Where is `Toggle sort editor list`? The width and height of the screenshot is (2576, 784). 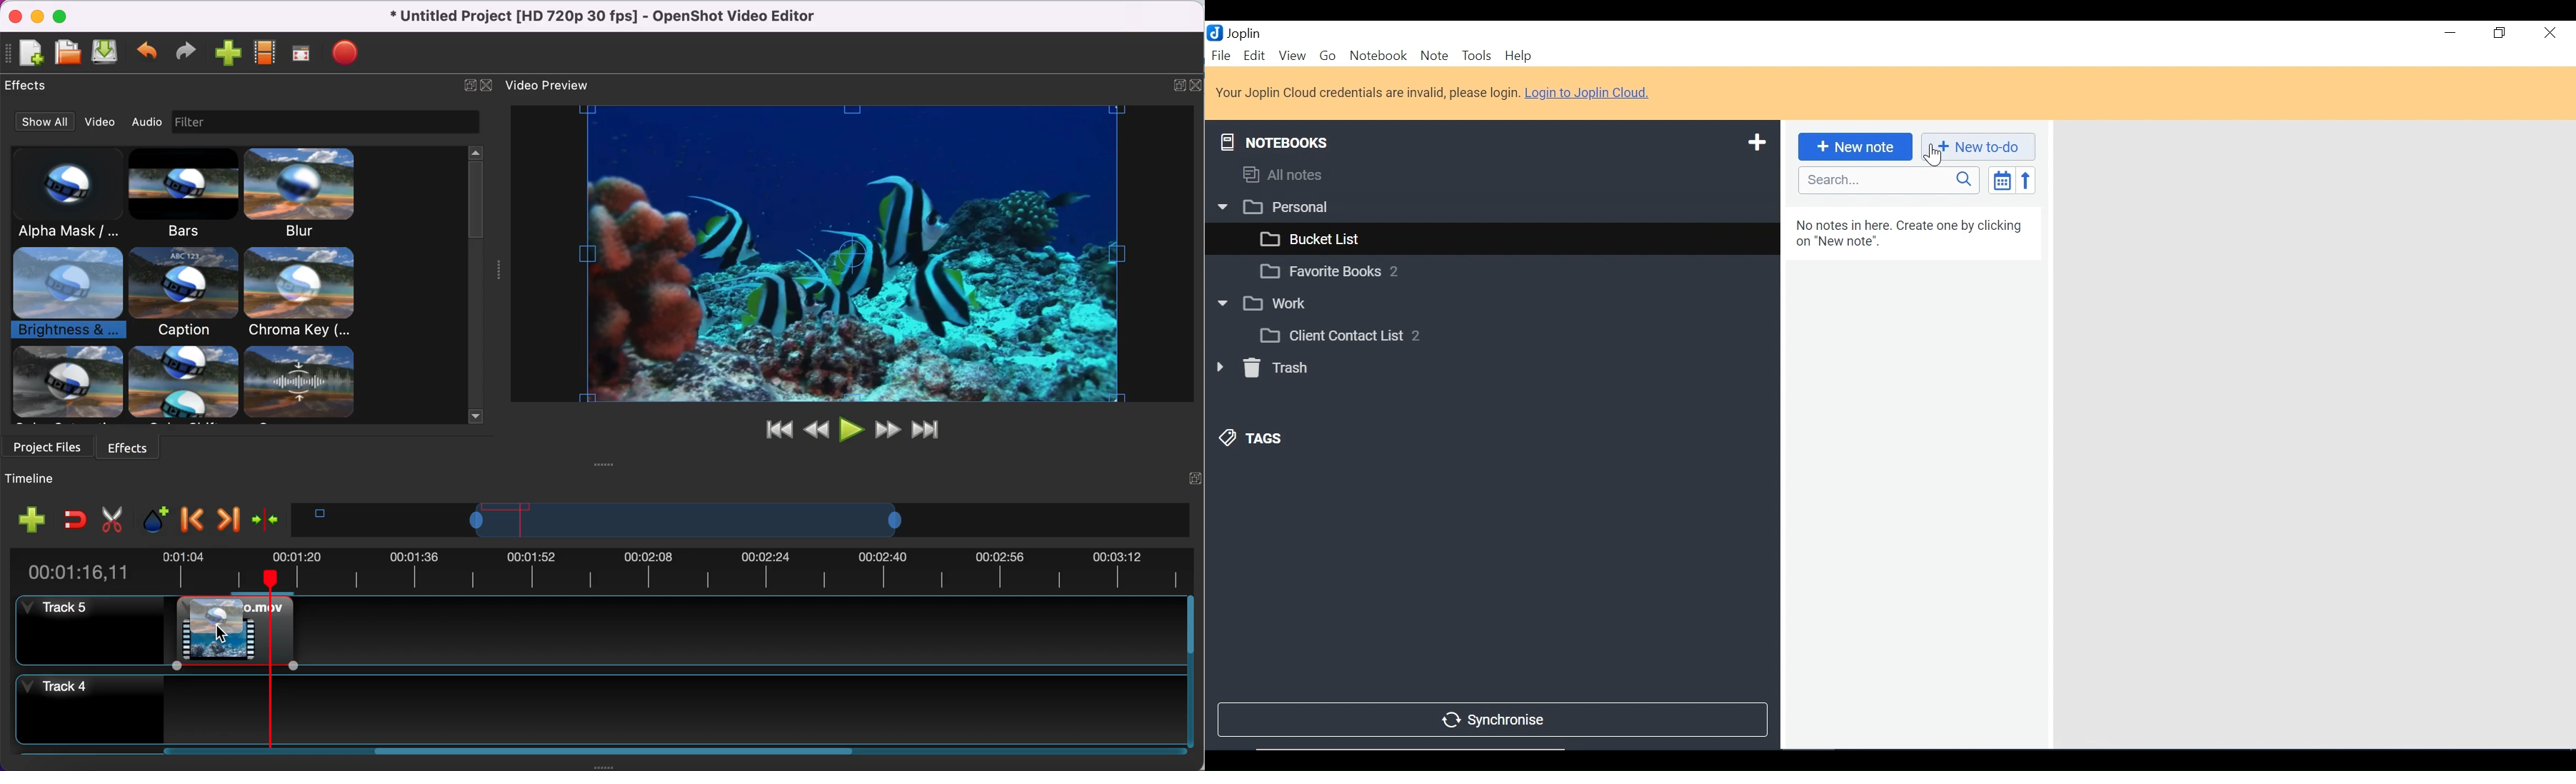
Toggle sort editor list is located at coordinates (2000, 180).